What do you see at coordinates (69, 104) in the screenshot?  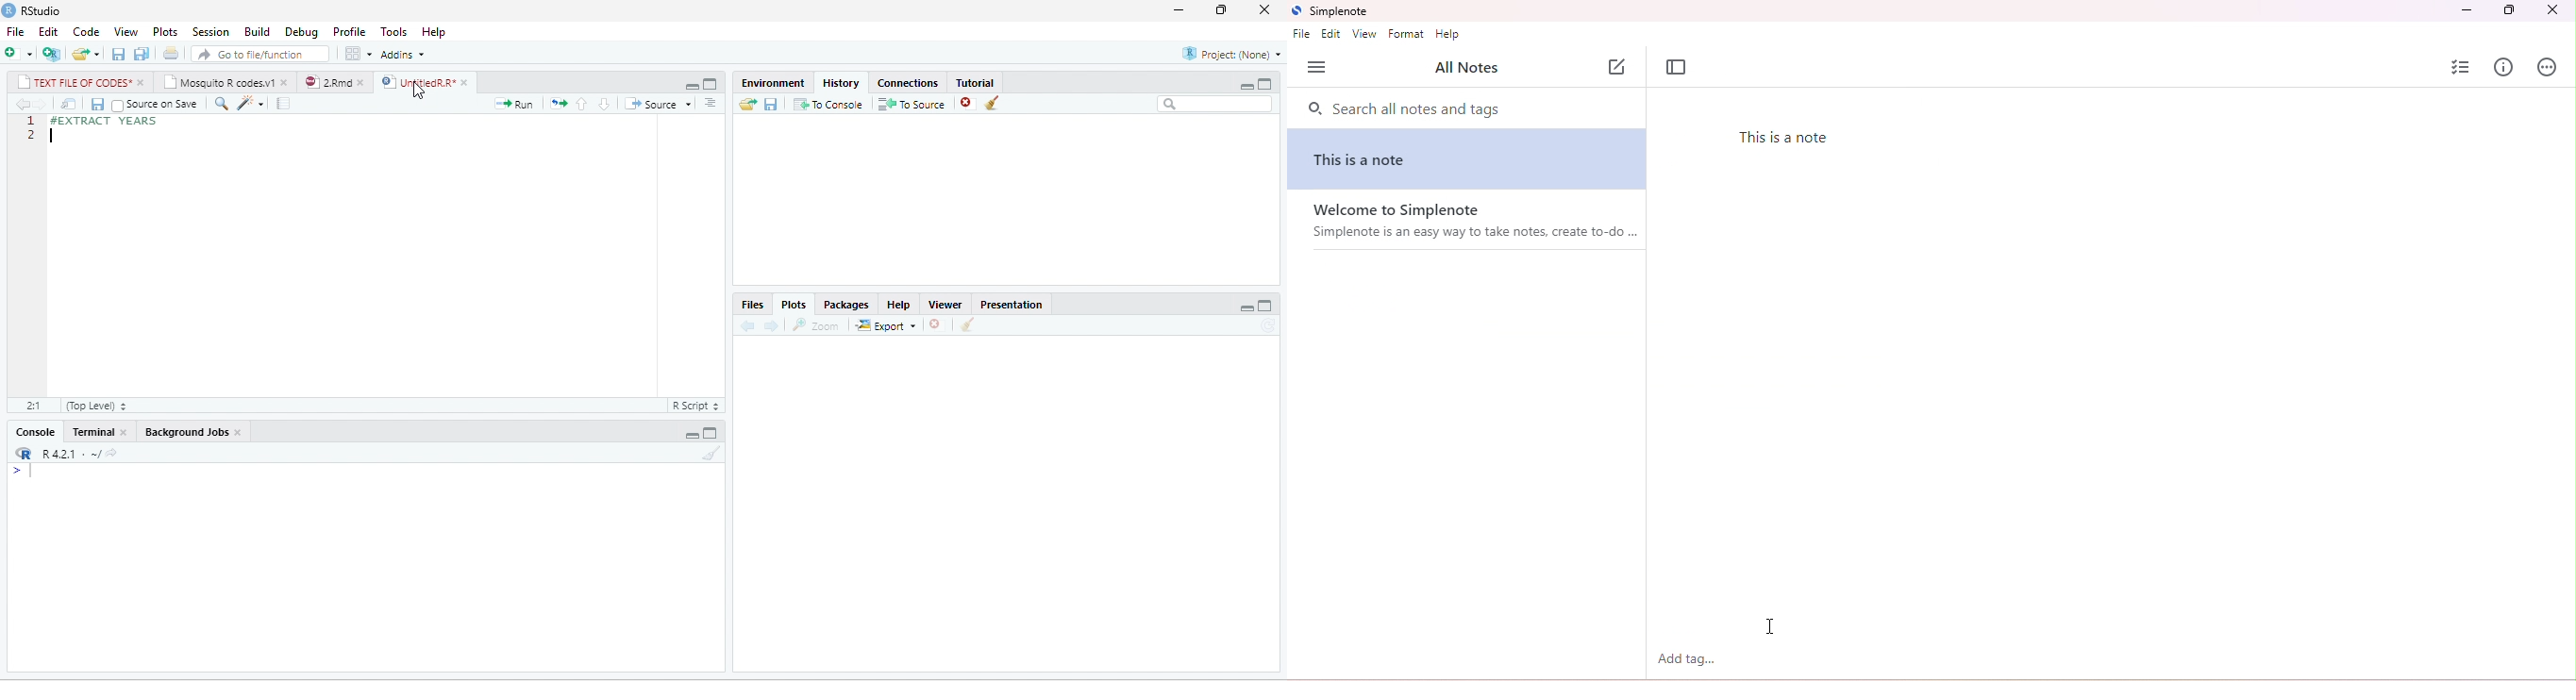 I see `open in new window` at bounding box center [69, 104].